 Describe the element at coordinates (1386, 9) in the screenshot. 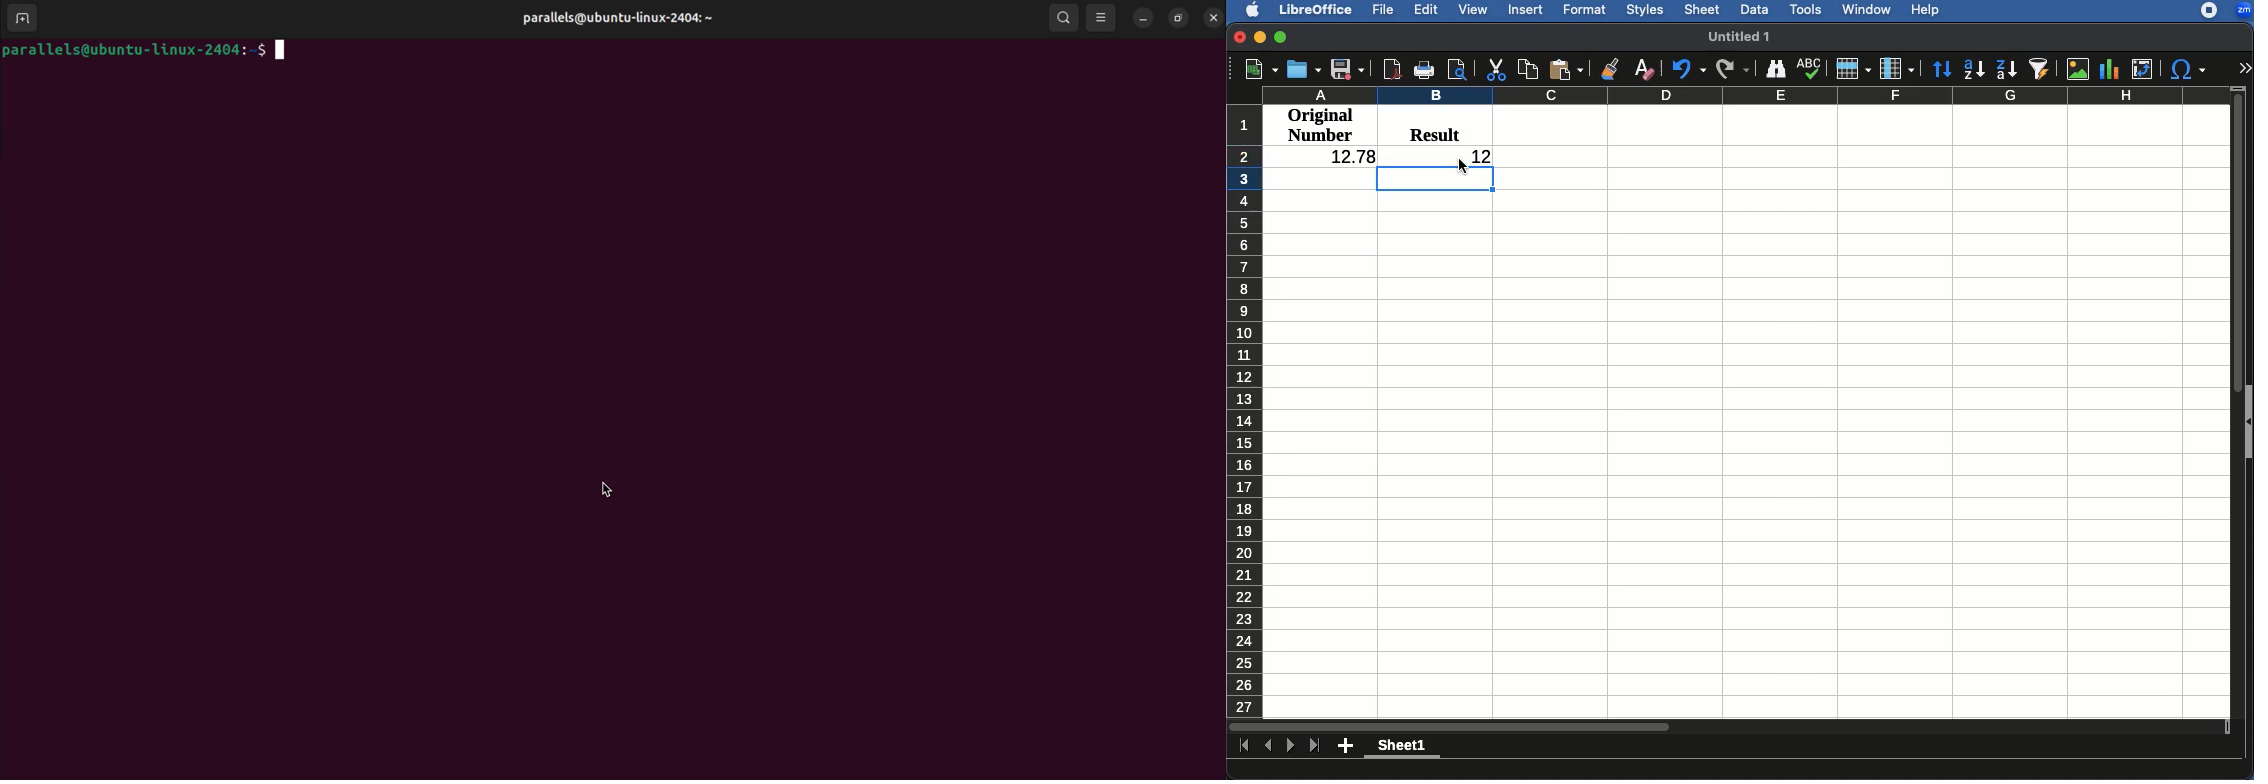

I see `File` at that location.